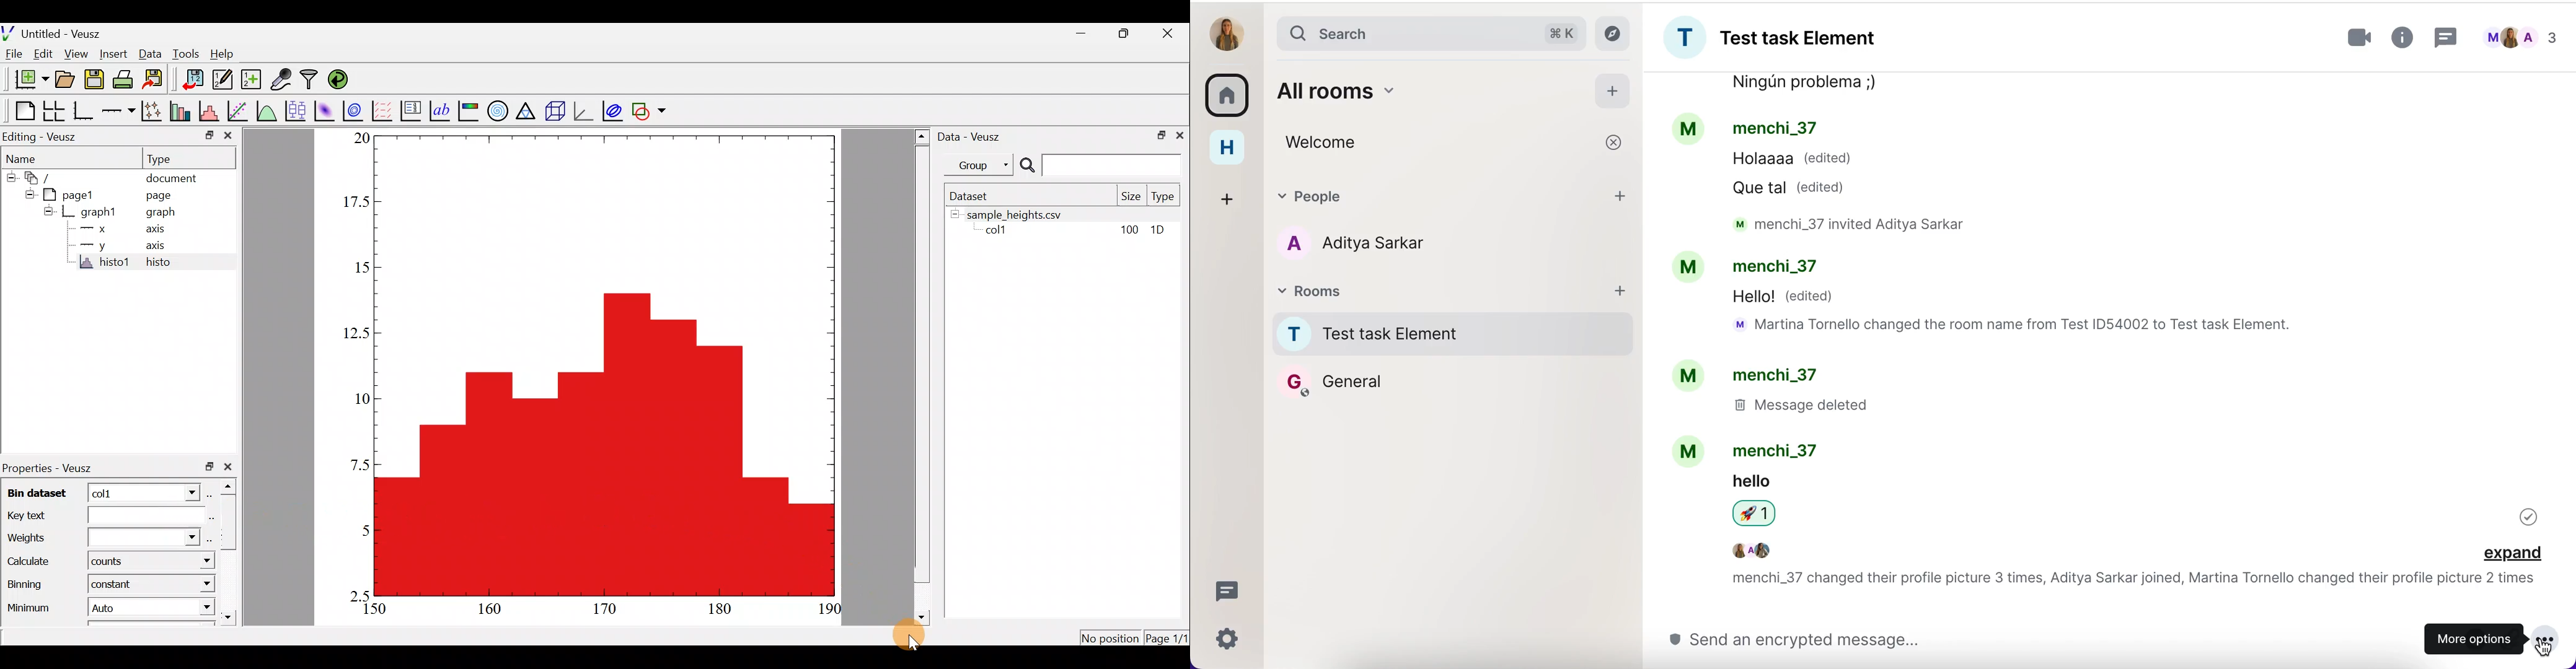 This screenshot has height=672, width=2576. I want to click on quick settings, so click(1228, 639).